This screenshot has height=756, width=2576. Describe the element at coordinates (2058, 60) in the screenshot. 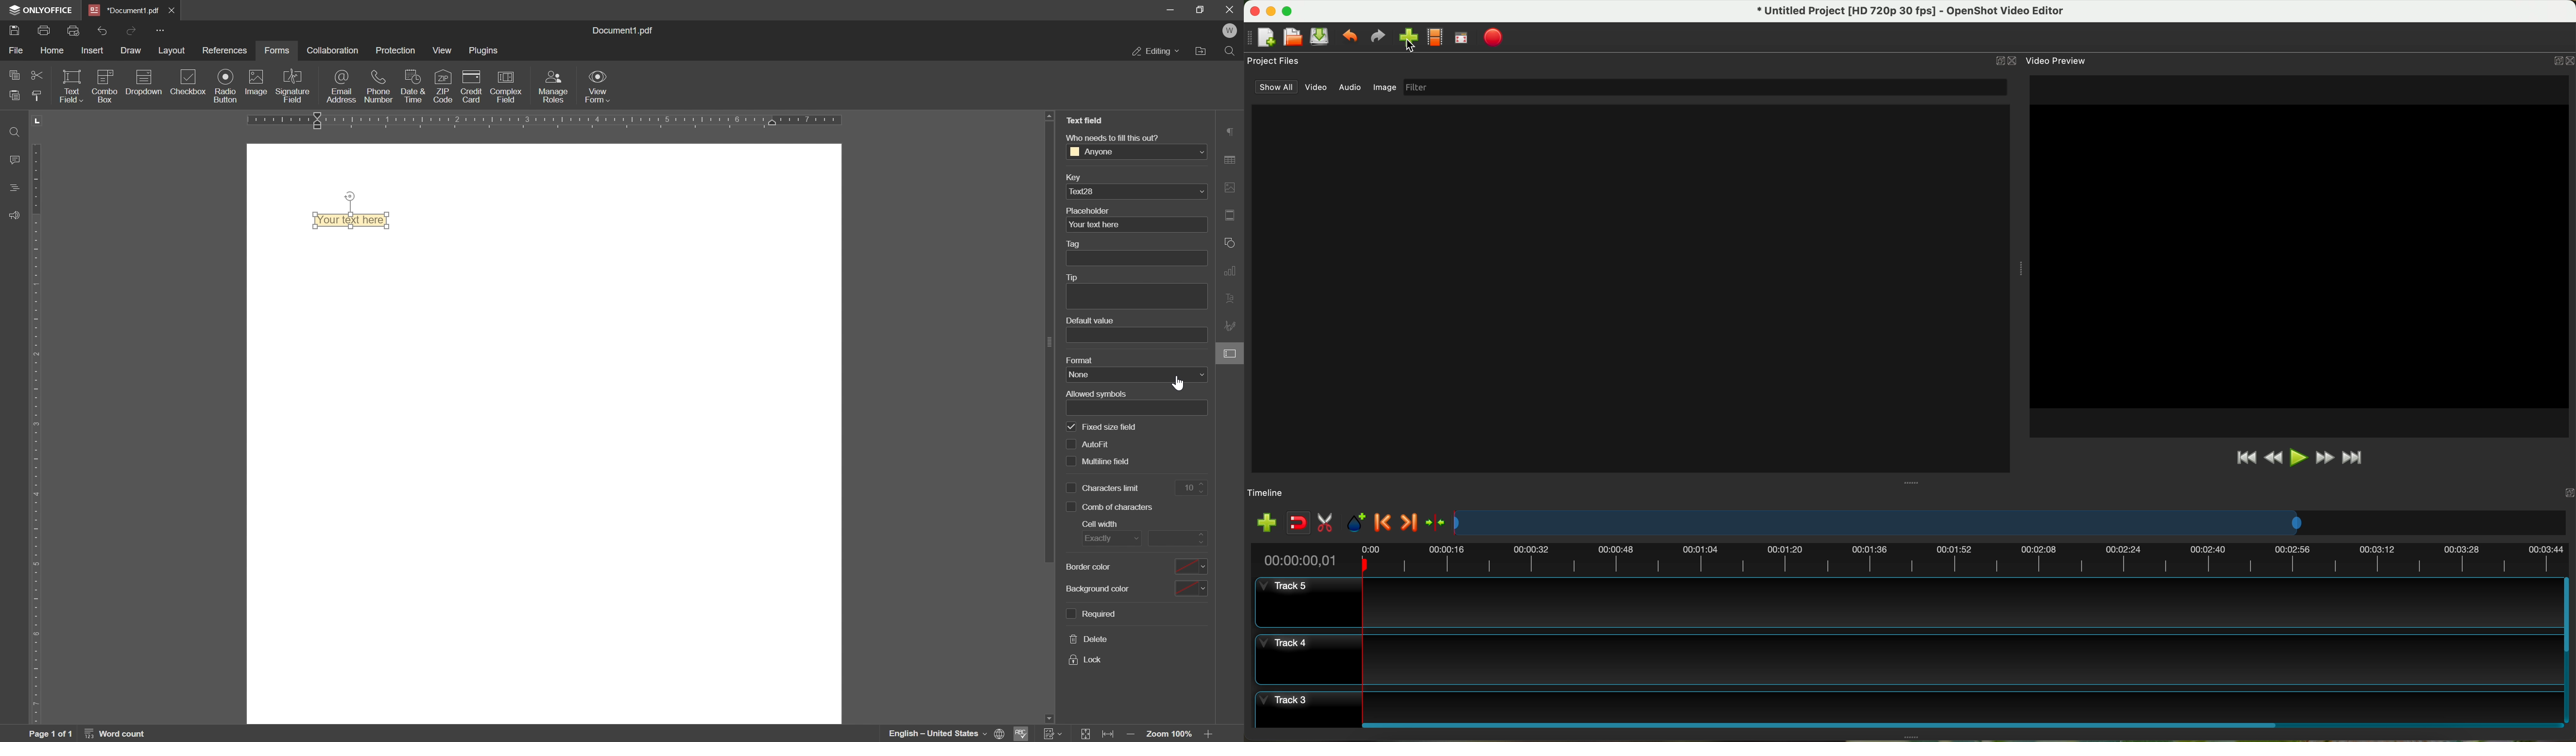

I see `video preview` at that location.